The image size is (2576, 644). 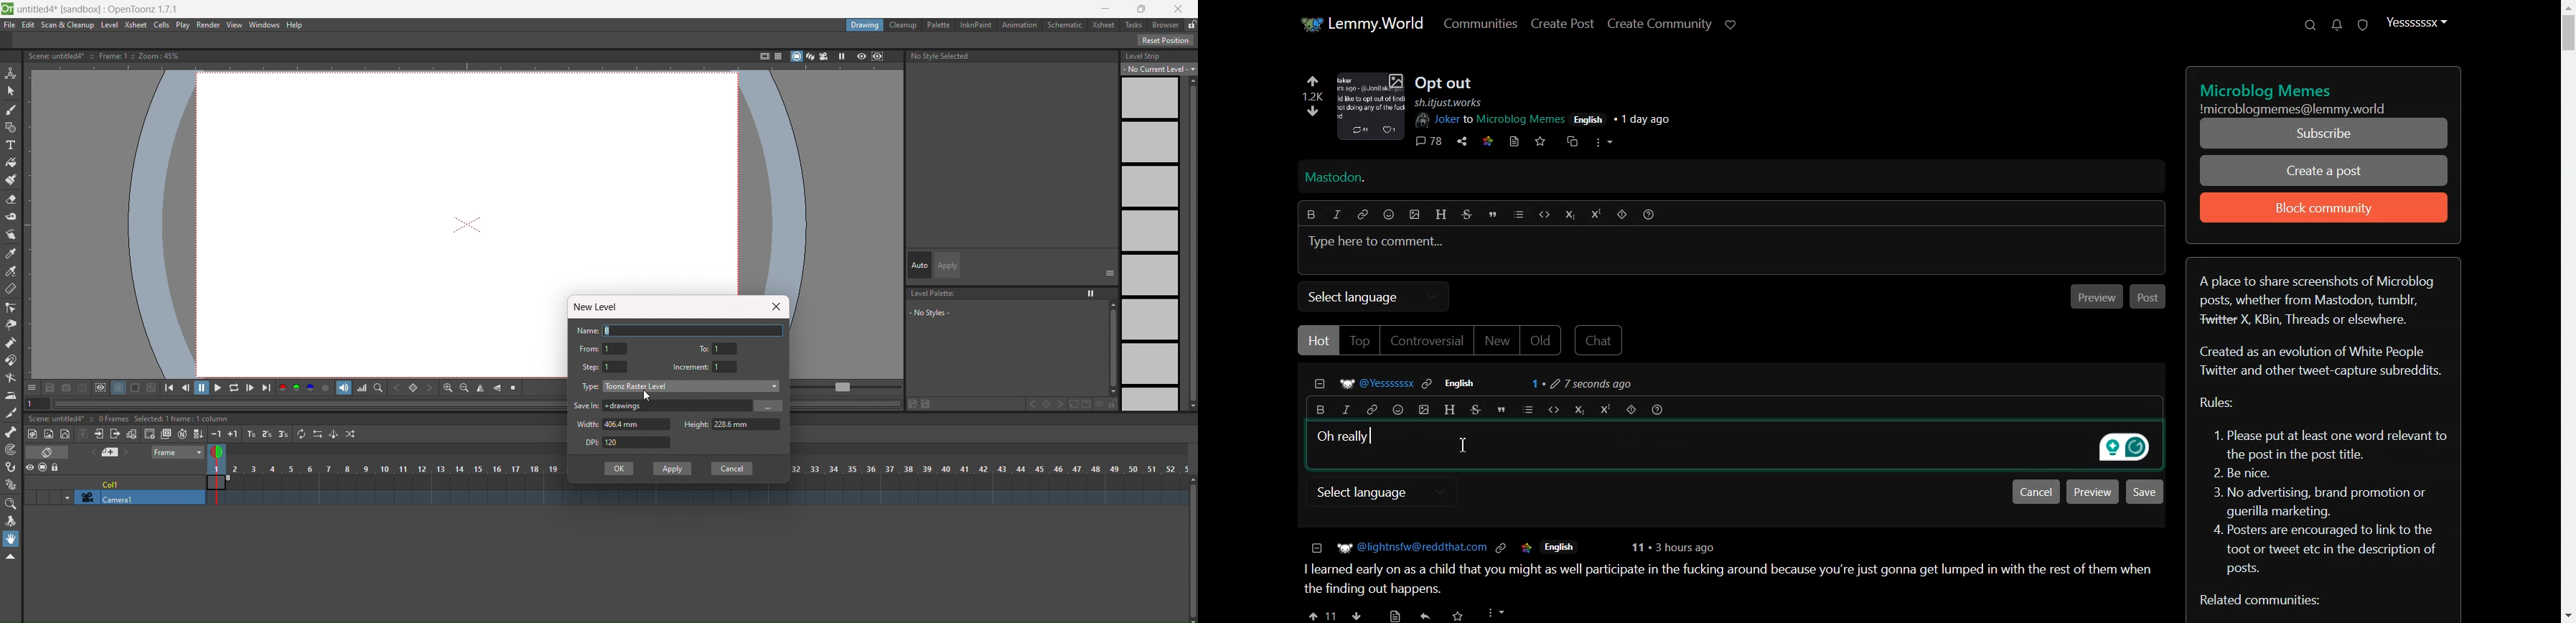 What do you see at coordinates (1493, 214) in the screenshot?
I see `Quote` at bounding box center [1493, 214].